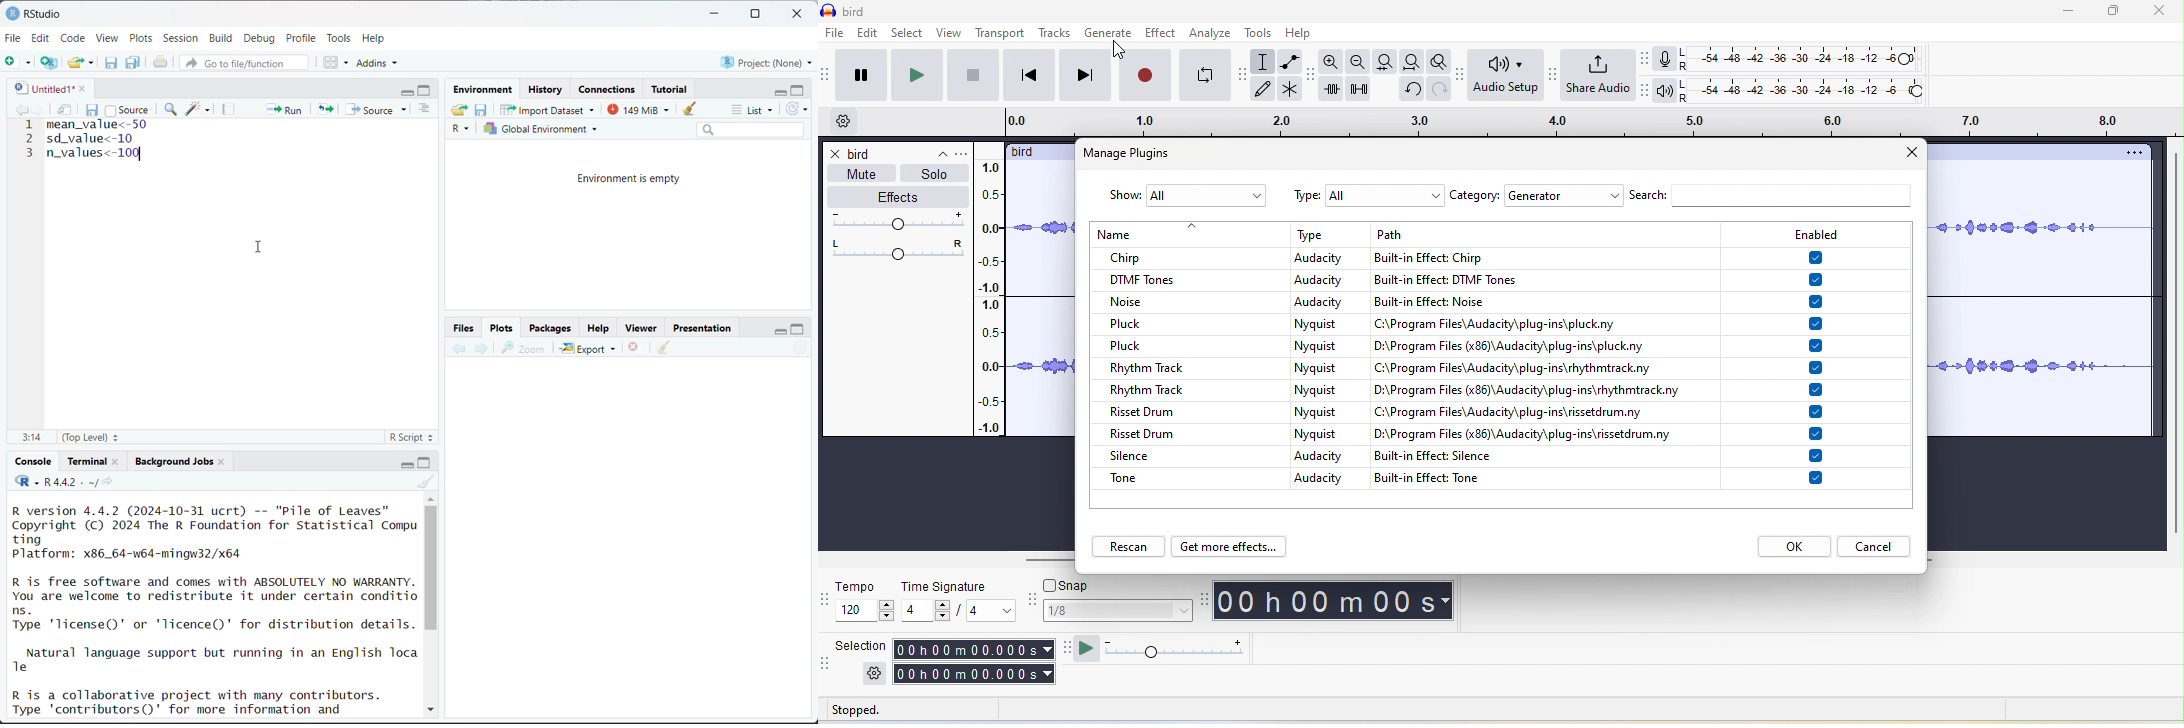 Image resolution: width=2184 pixels, height=728 pixels. What do you see at coordinates (375, 38) in the screenshot?
I see `Help` at bounding box center [375, 38].